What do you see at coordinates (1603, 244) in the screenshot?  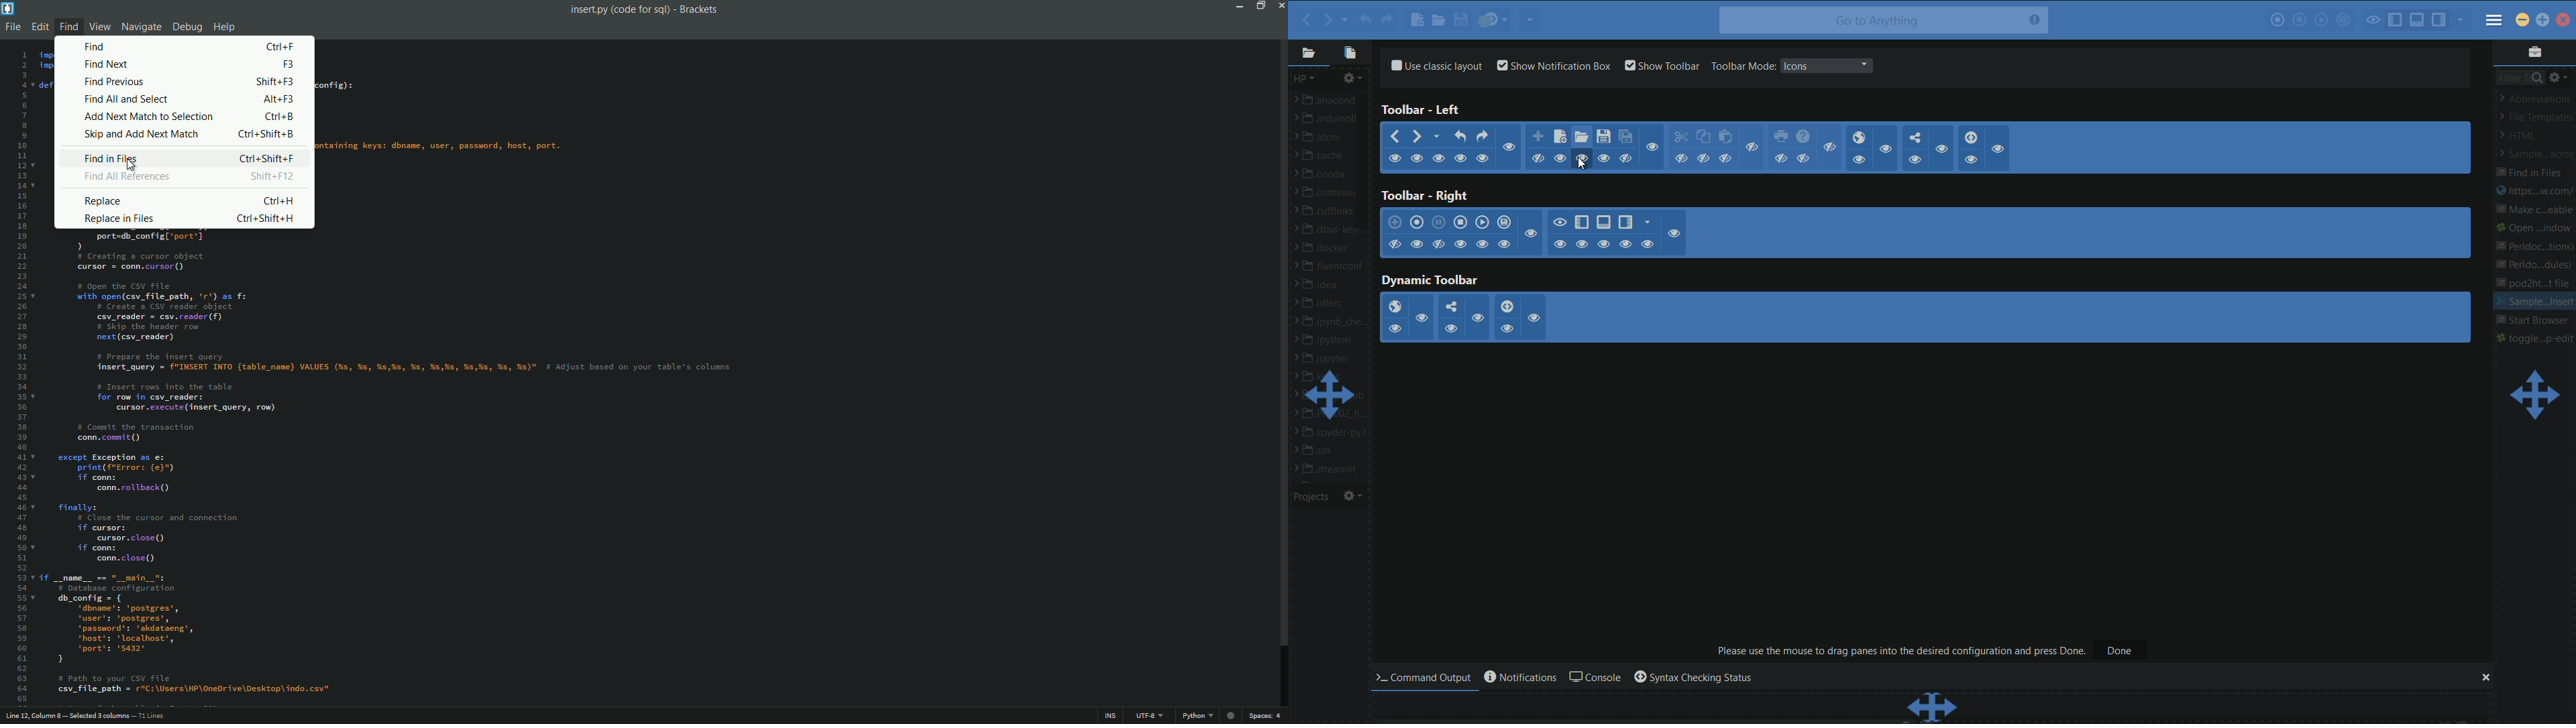 I see `hide/show` at bounding box center [1603, 244].